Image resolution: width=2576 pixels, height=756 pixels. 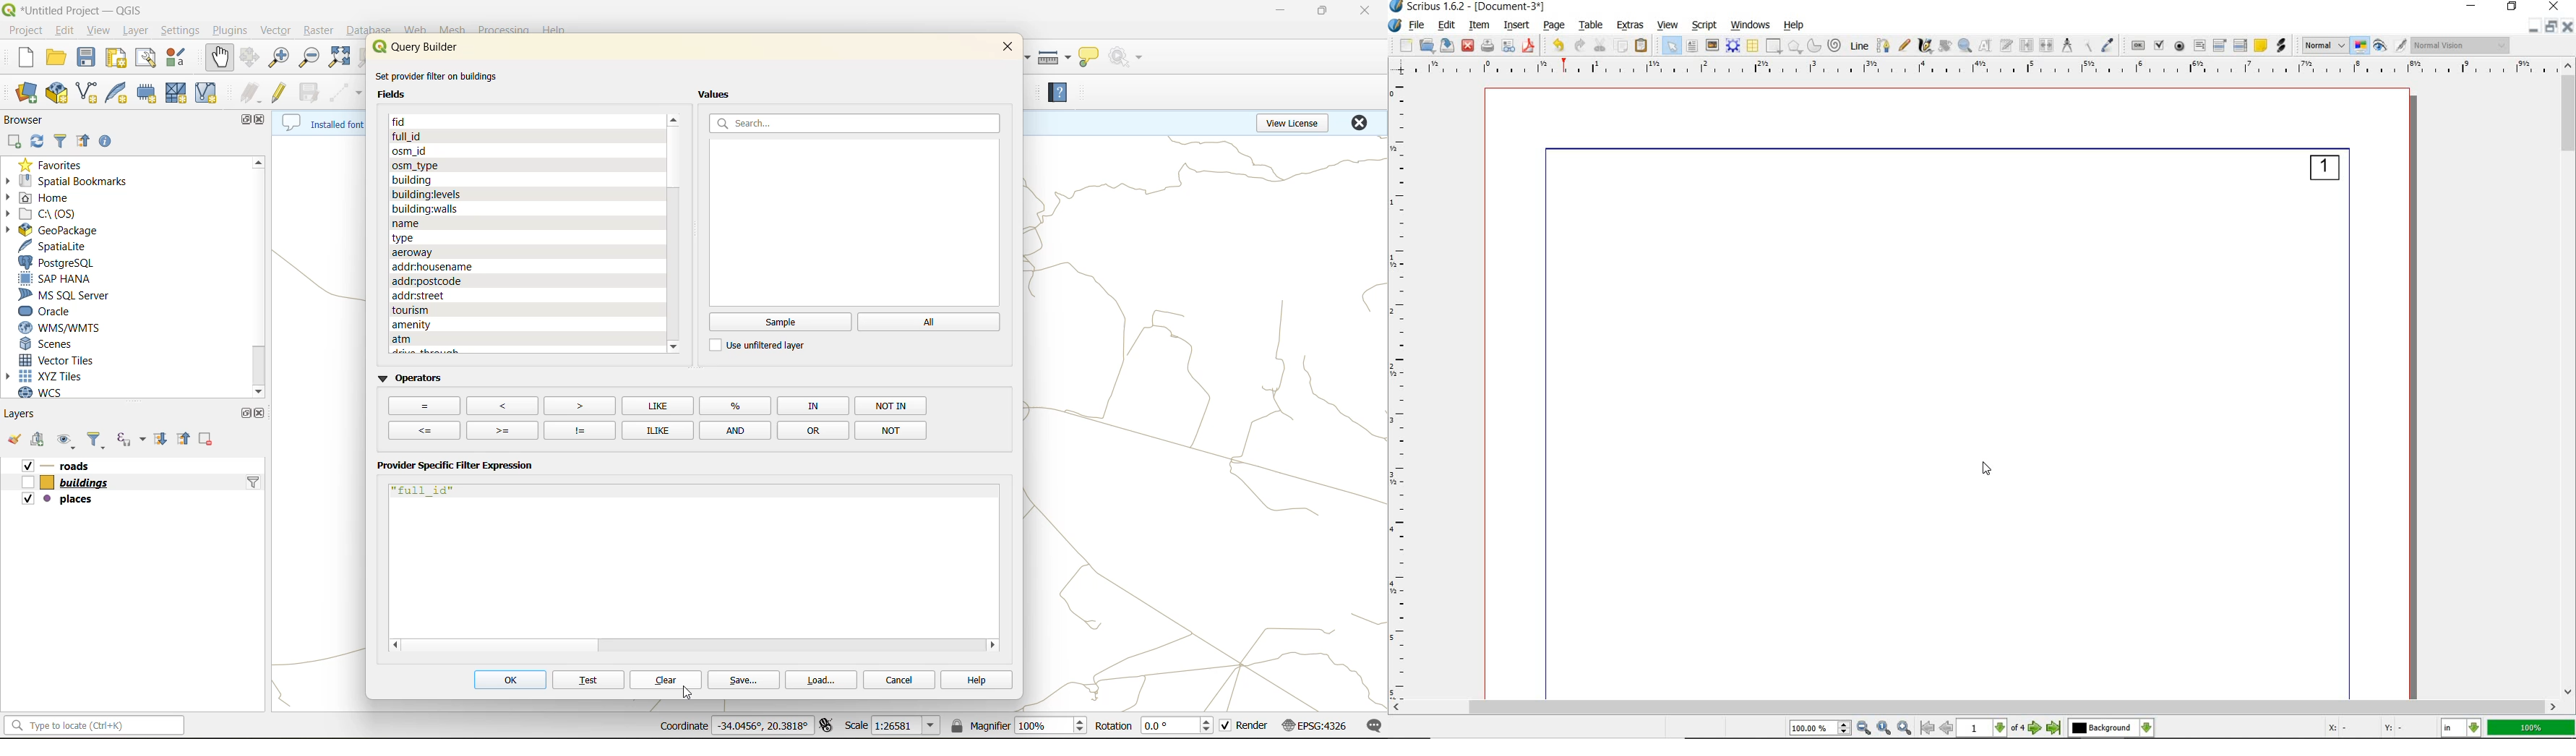 What do you see at coordinates (1904, 728) in the screenshot?
I see `Zoom In` at bounding box center [1904, 728].